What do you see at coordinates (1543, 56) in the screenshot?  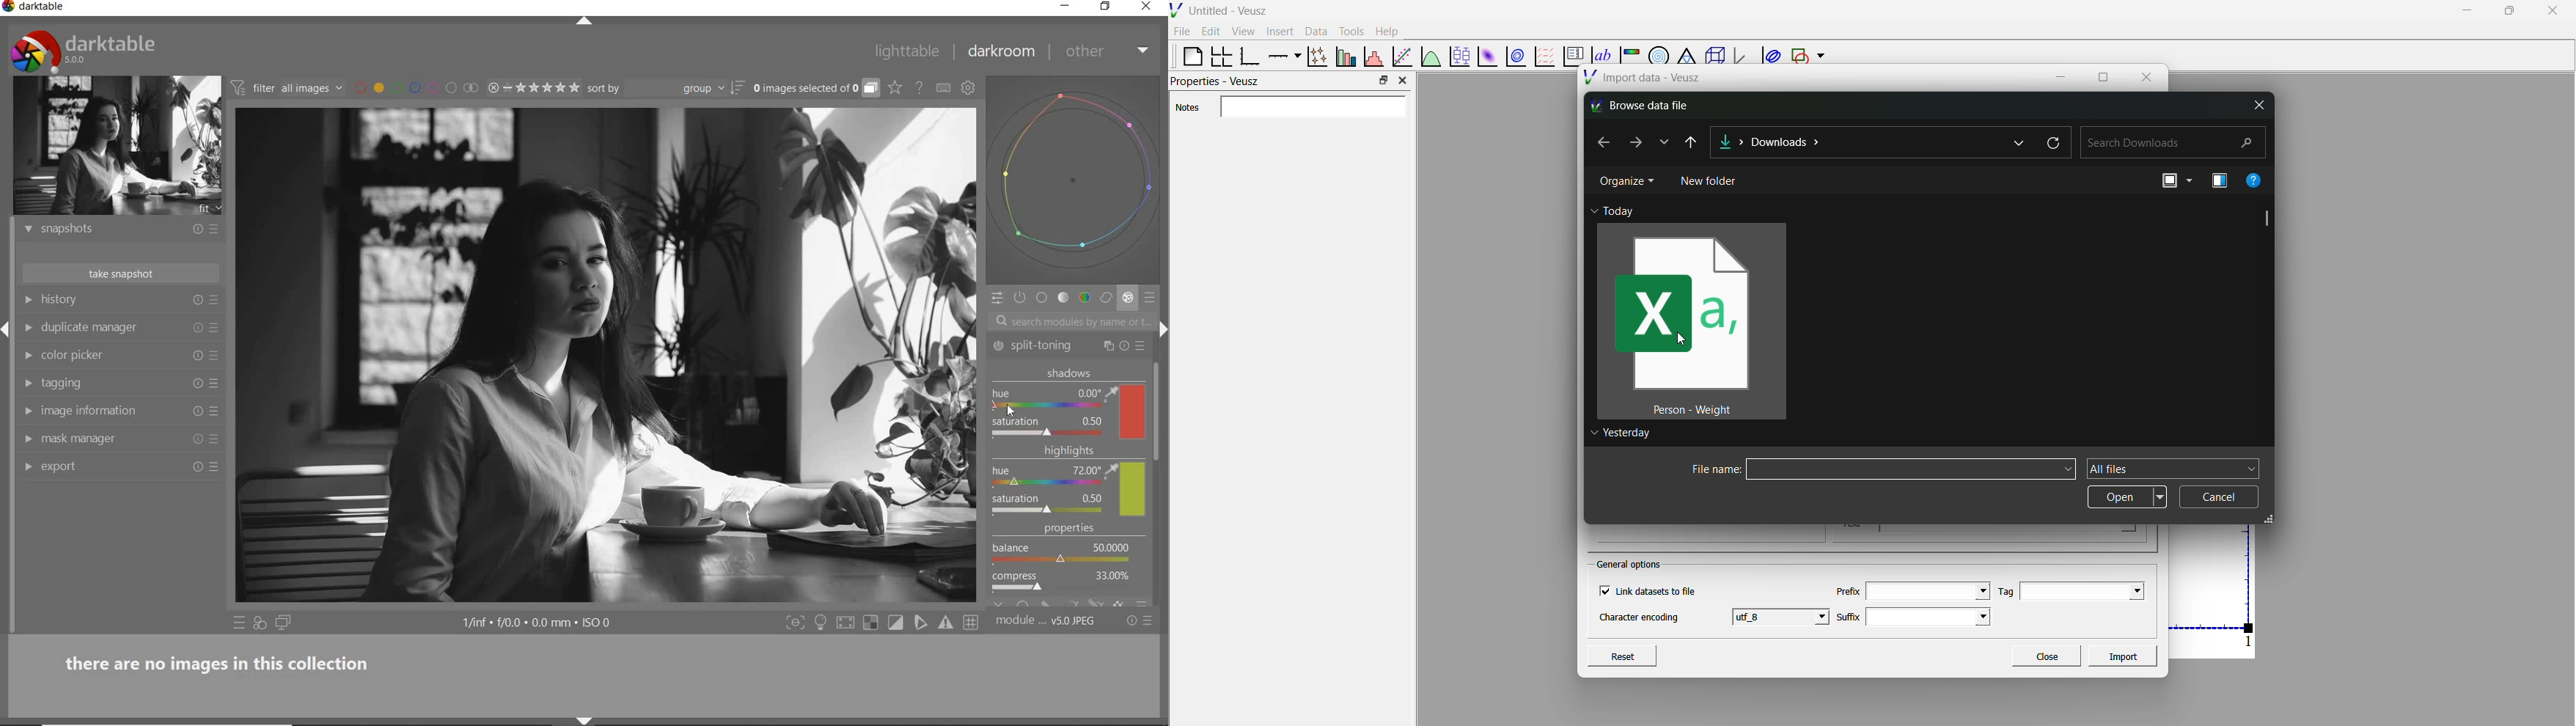 I see `plot a vector table` at bounding box center [1543, 56].